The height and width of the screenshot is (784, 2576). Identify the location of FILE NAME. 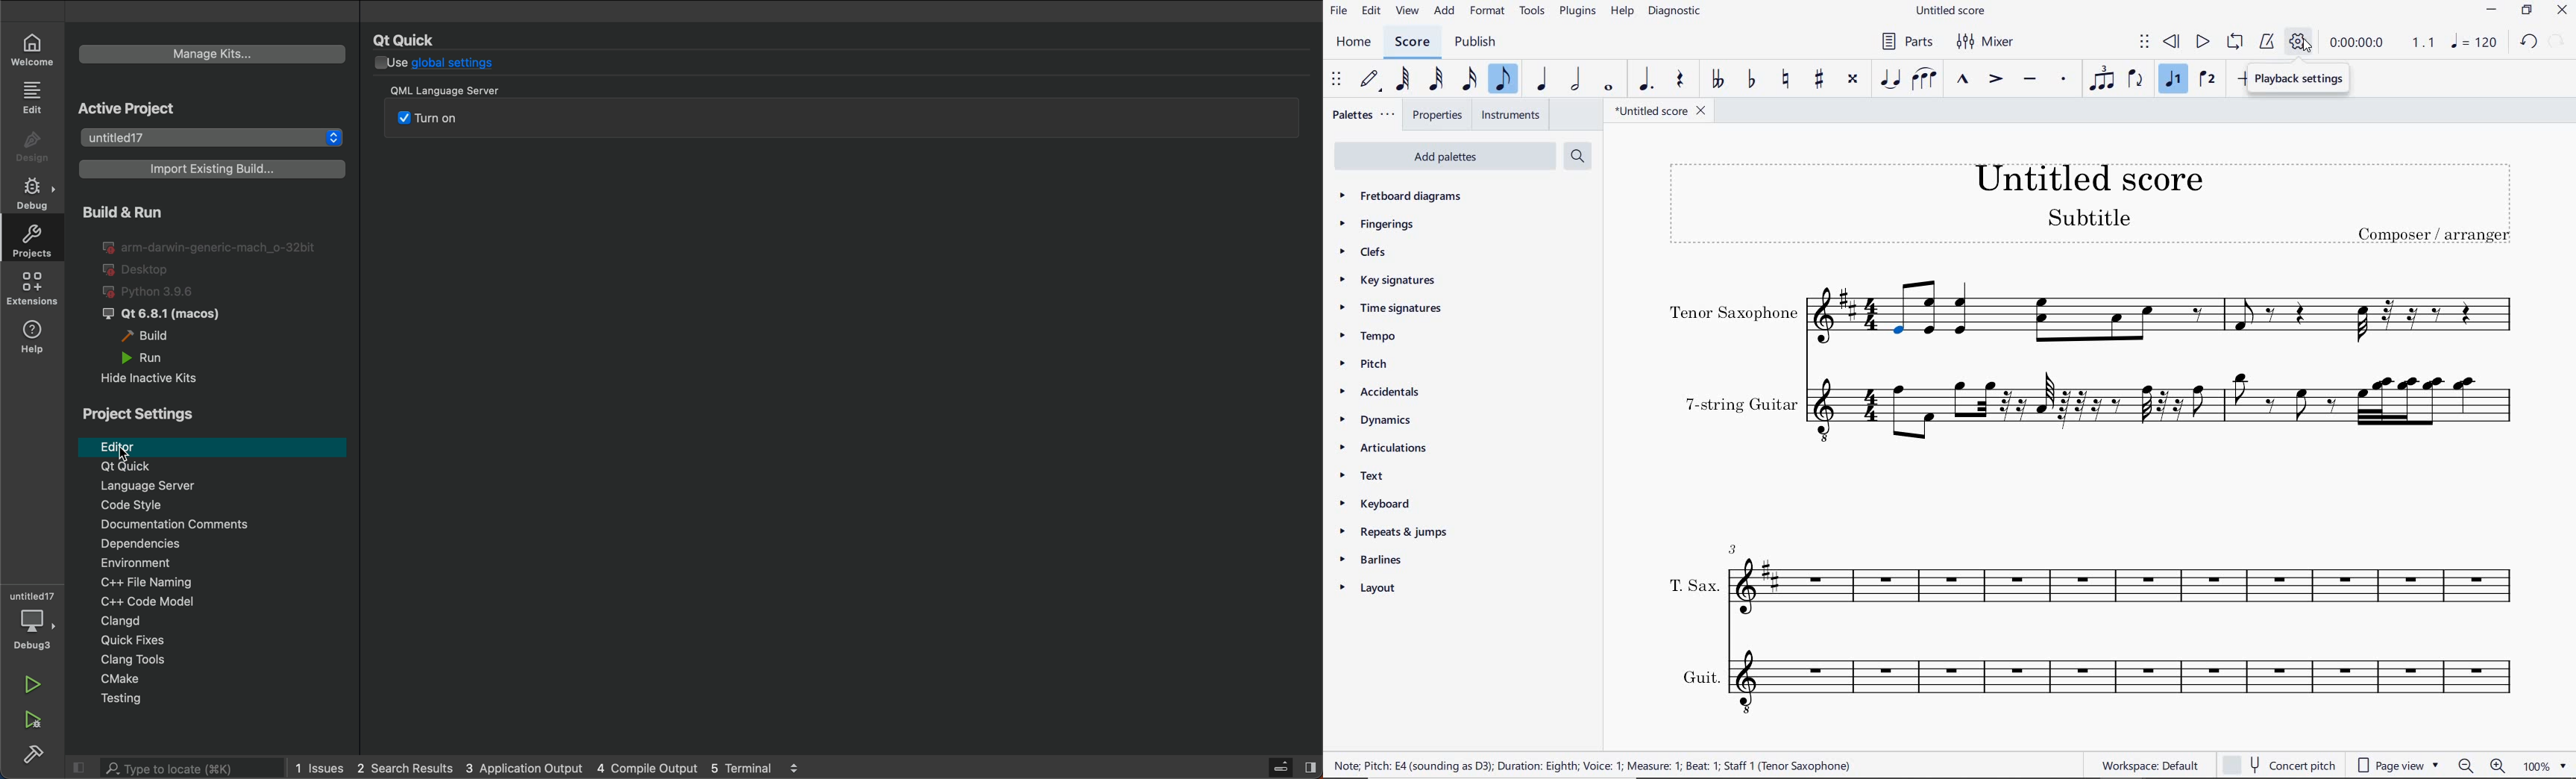
(1953, 10).